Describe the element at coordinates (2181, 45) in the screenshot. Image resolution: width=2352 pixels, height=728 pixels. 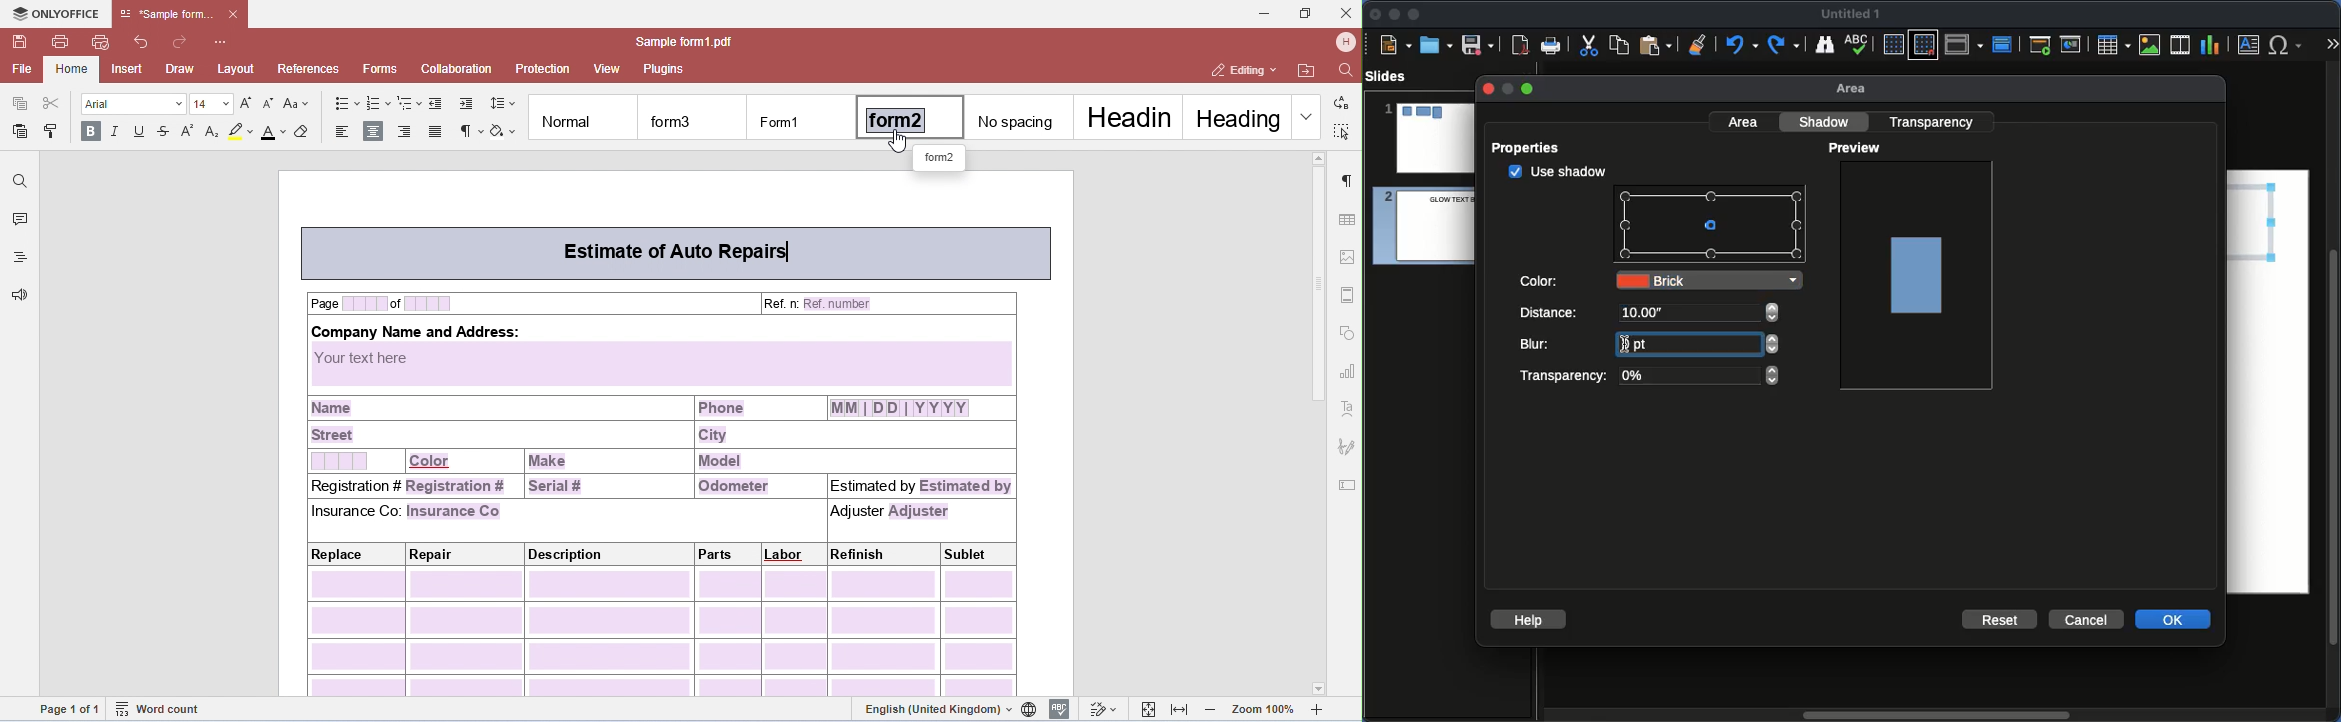
I see `Audio or video` at that location.